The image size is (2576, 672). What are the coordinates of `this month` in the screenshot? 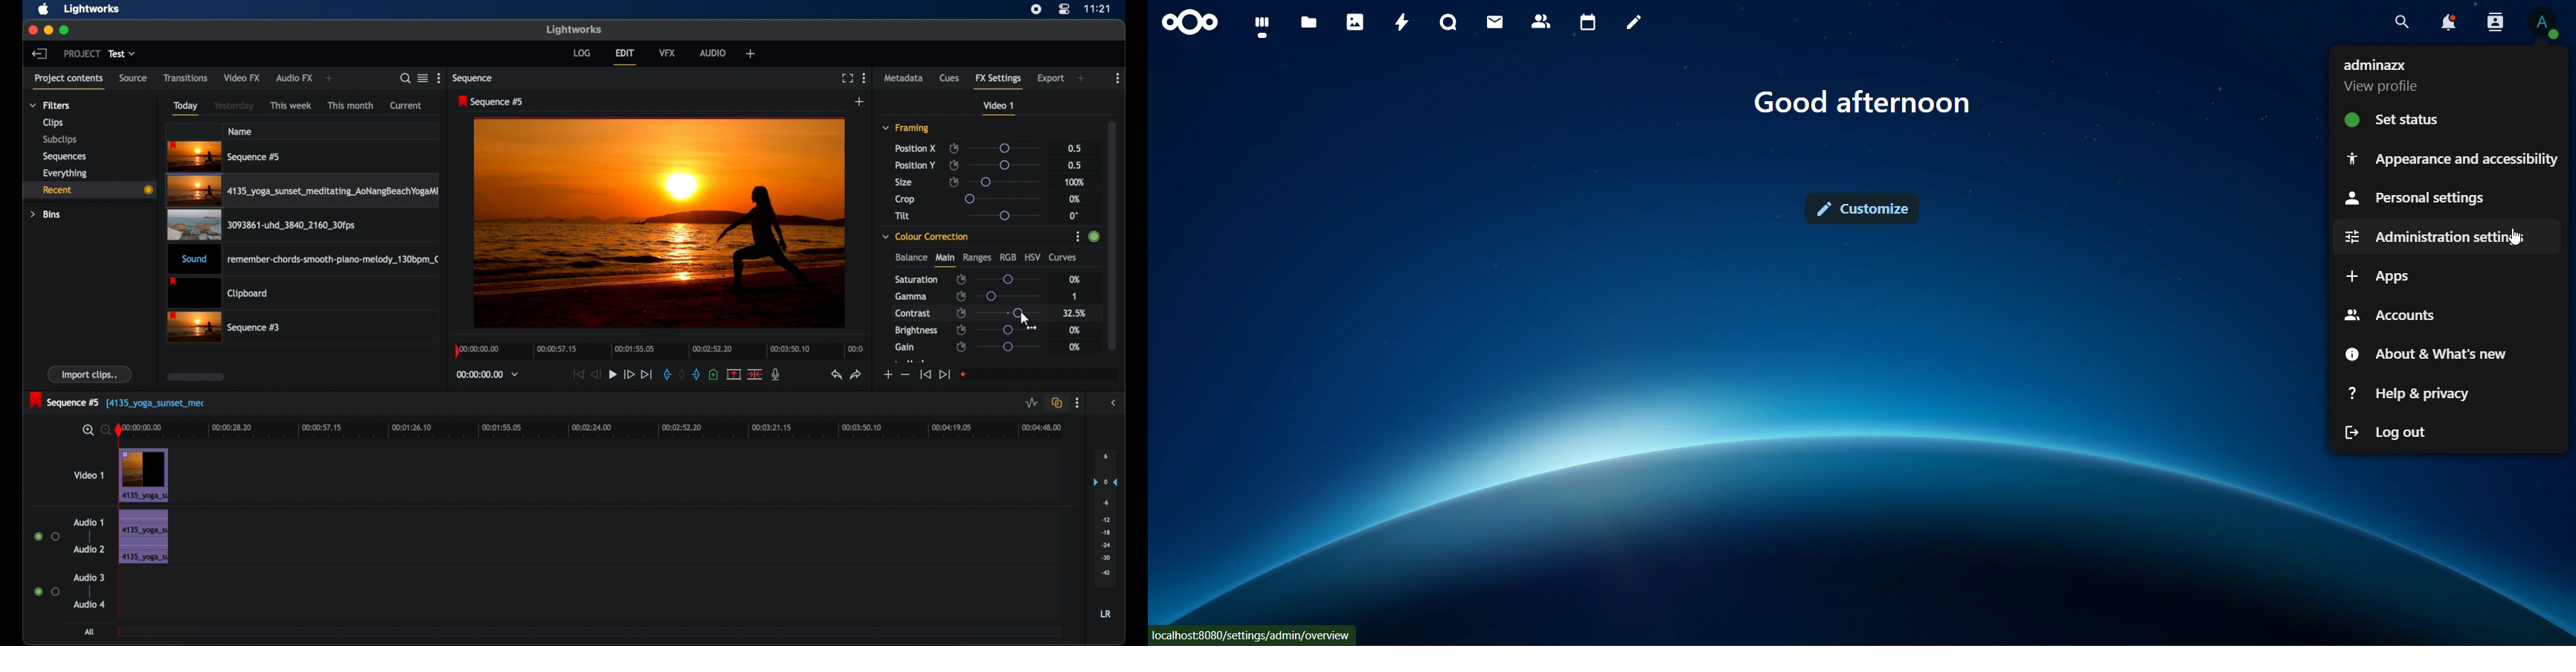 It's located at (350, 105).